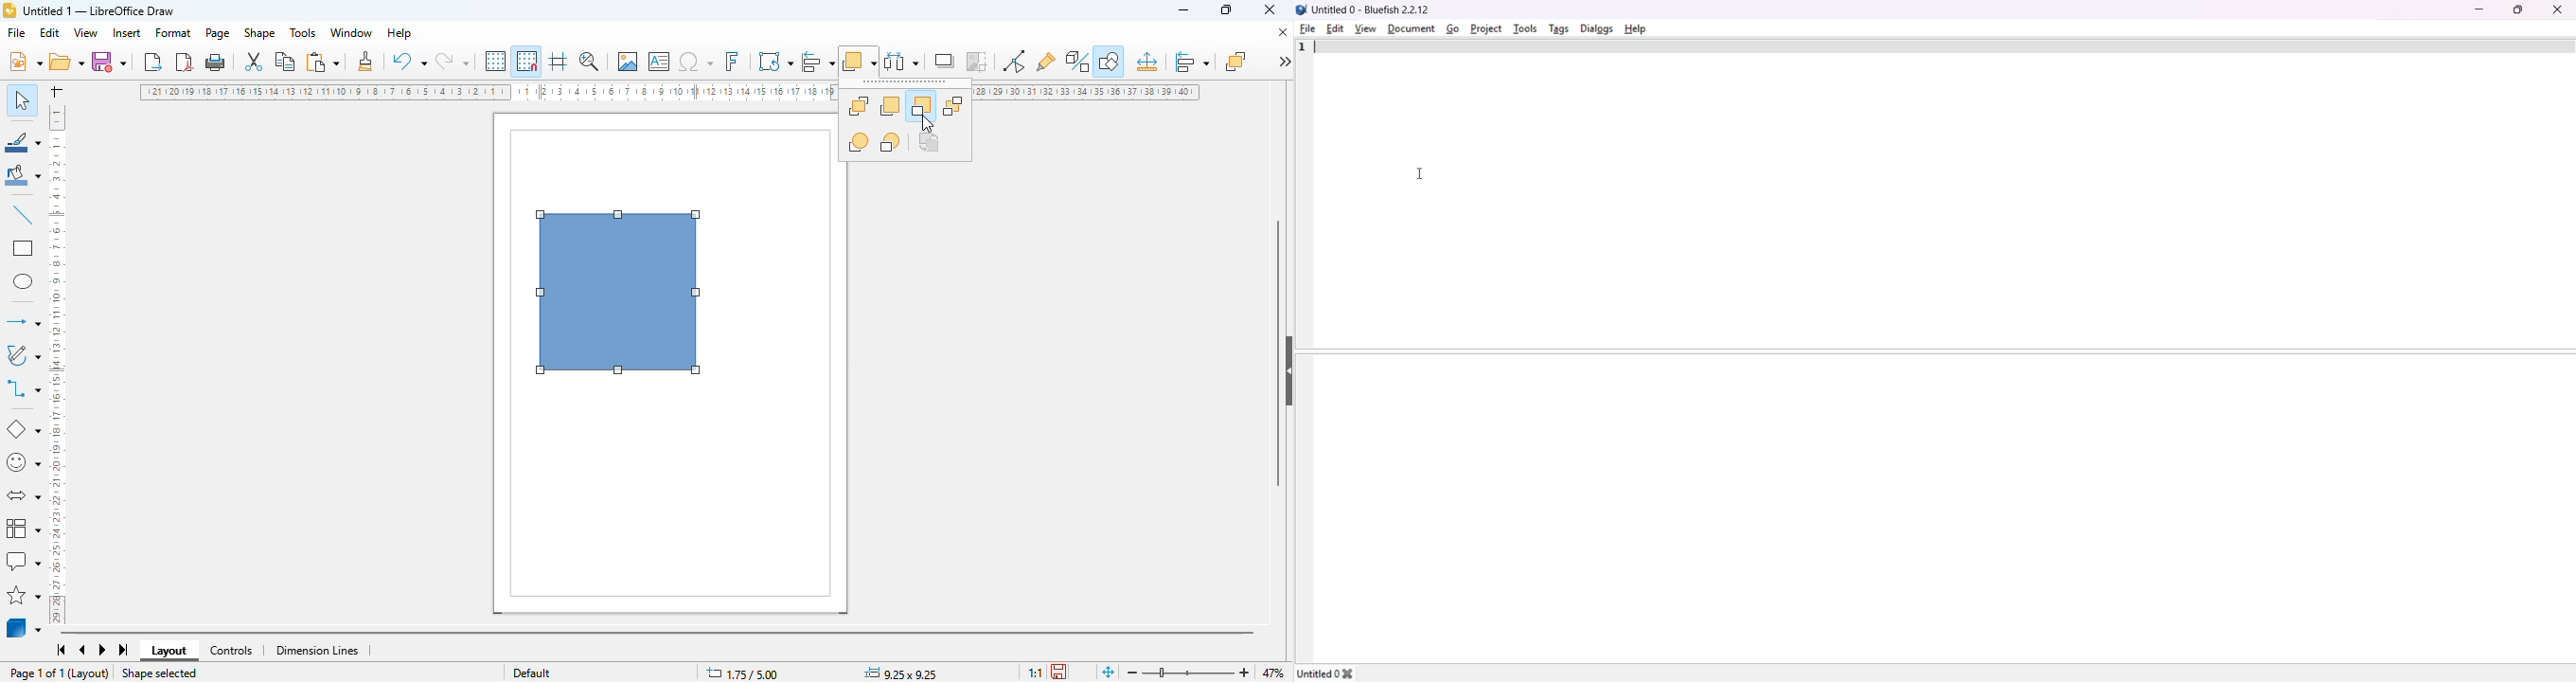 The width and height of the screenshot is (2576, 700). I want to click on bring to front, so click(859, 105).